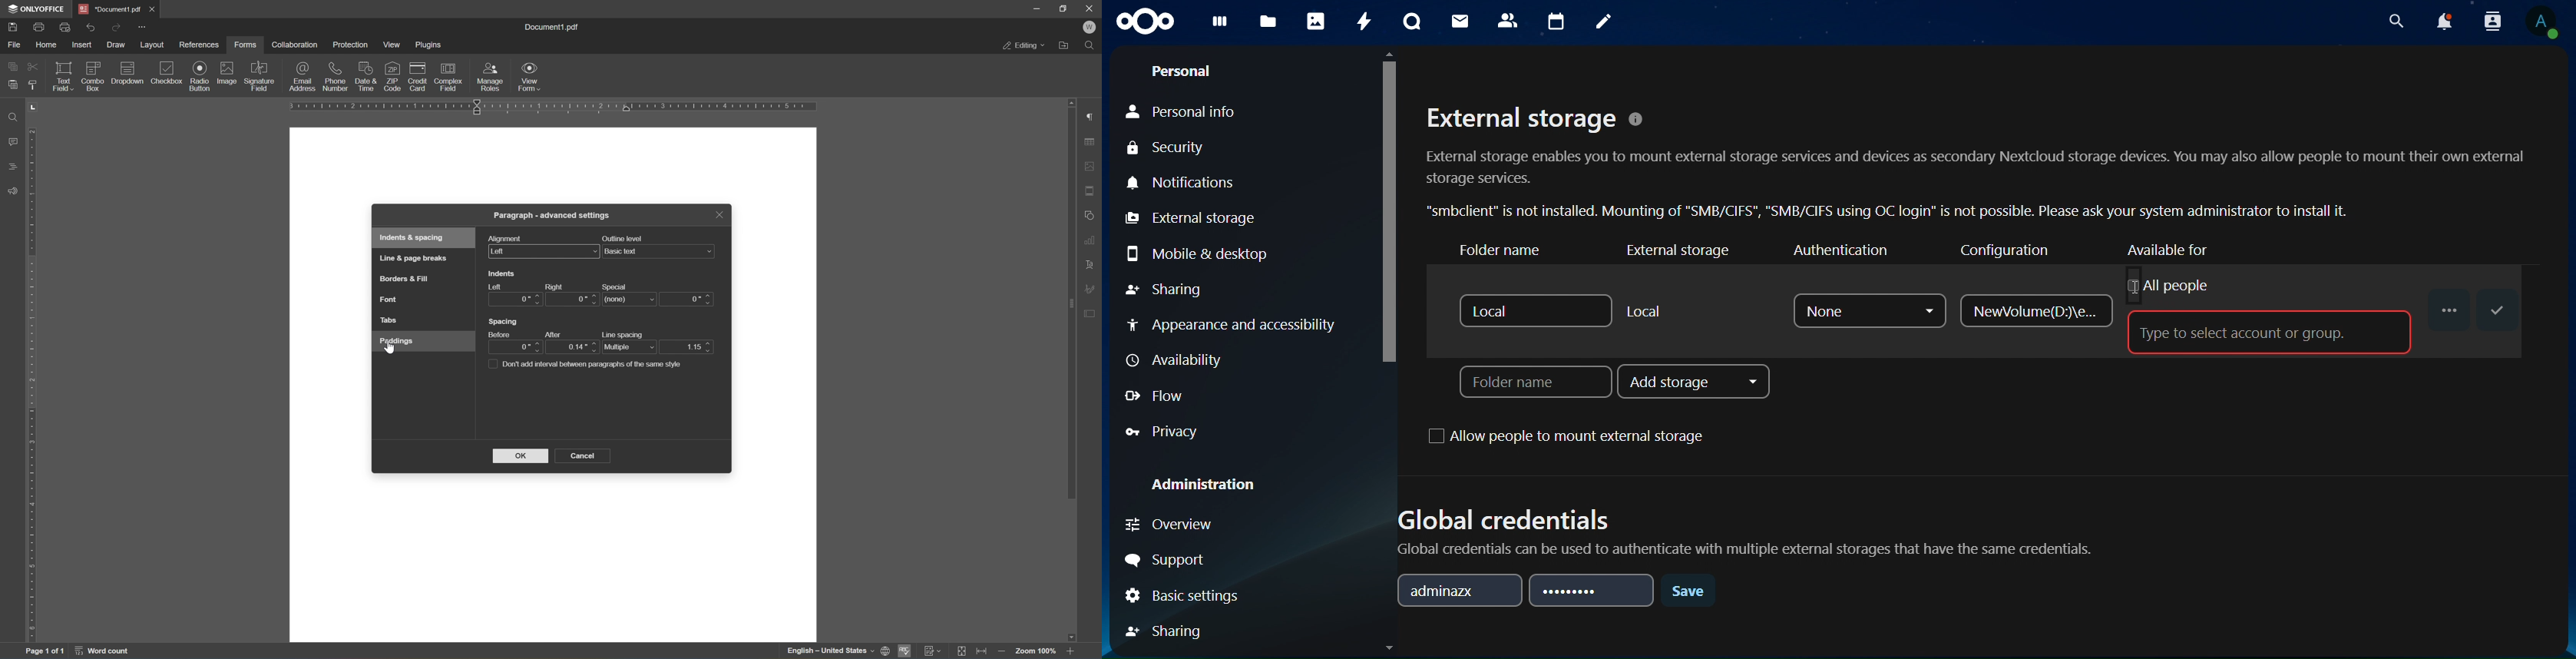 The image size is (2576, 672). I want to click on configuration, so click(2018, 252).